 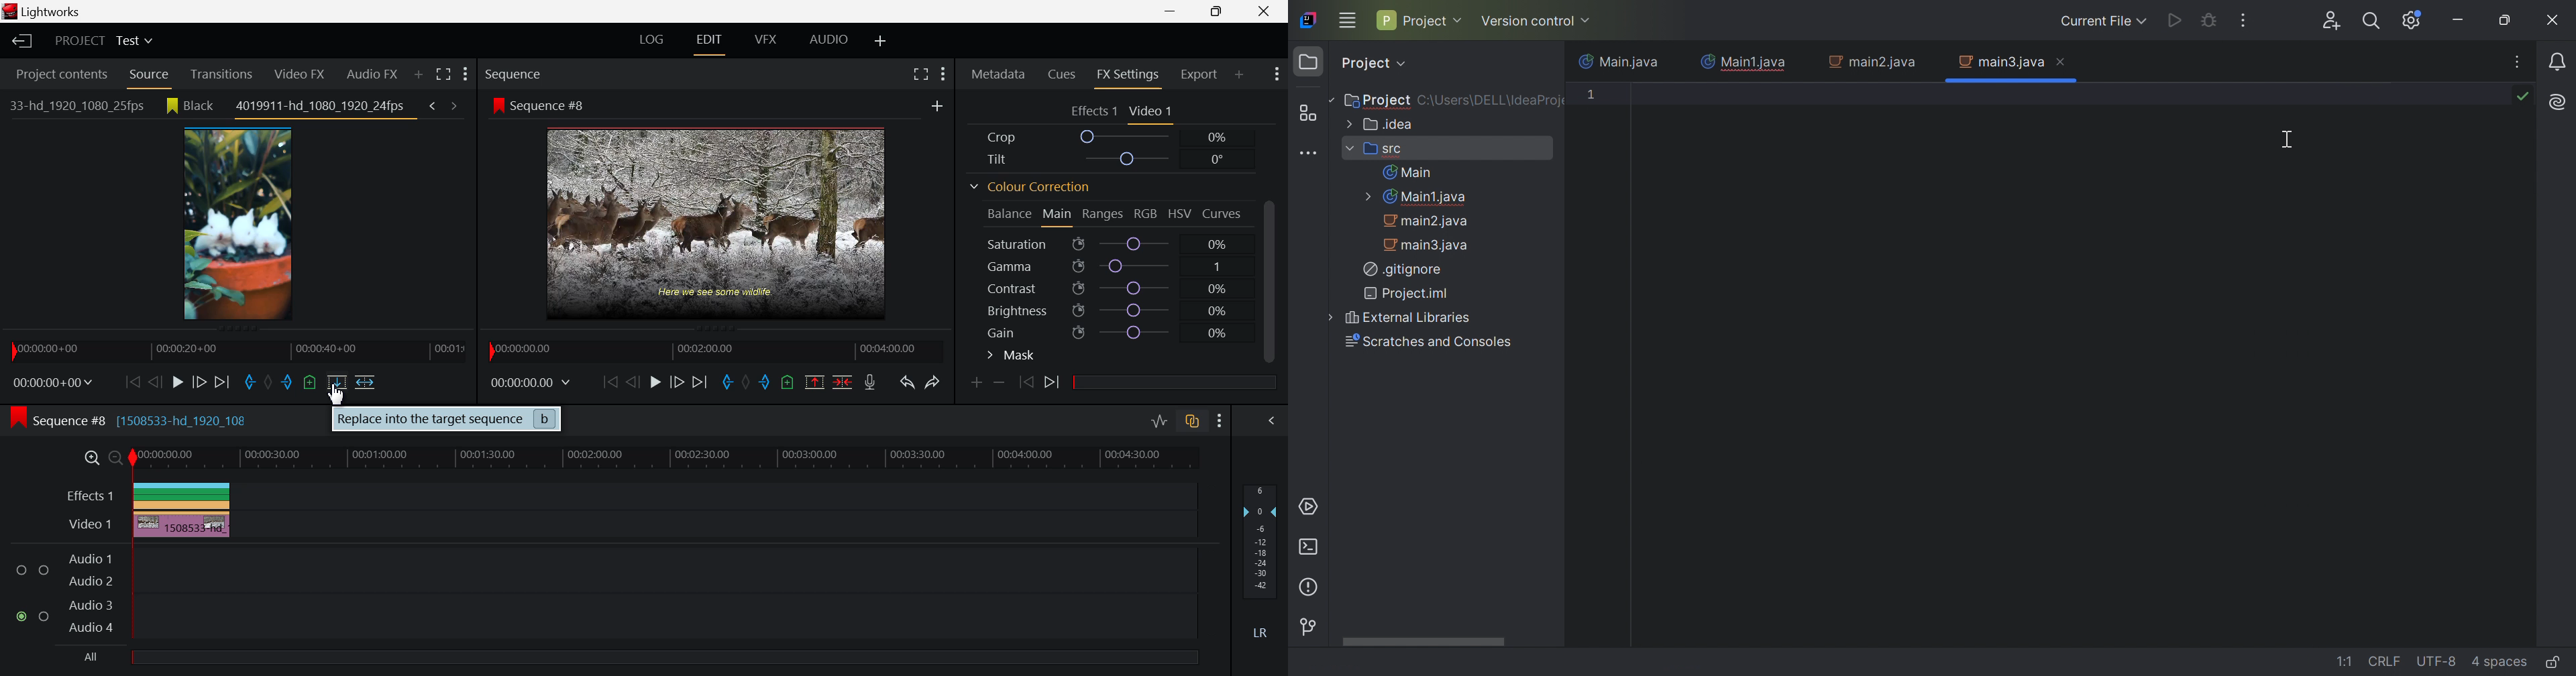 I want to click on To End, so click(x=702, y=382).